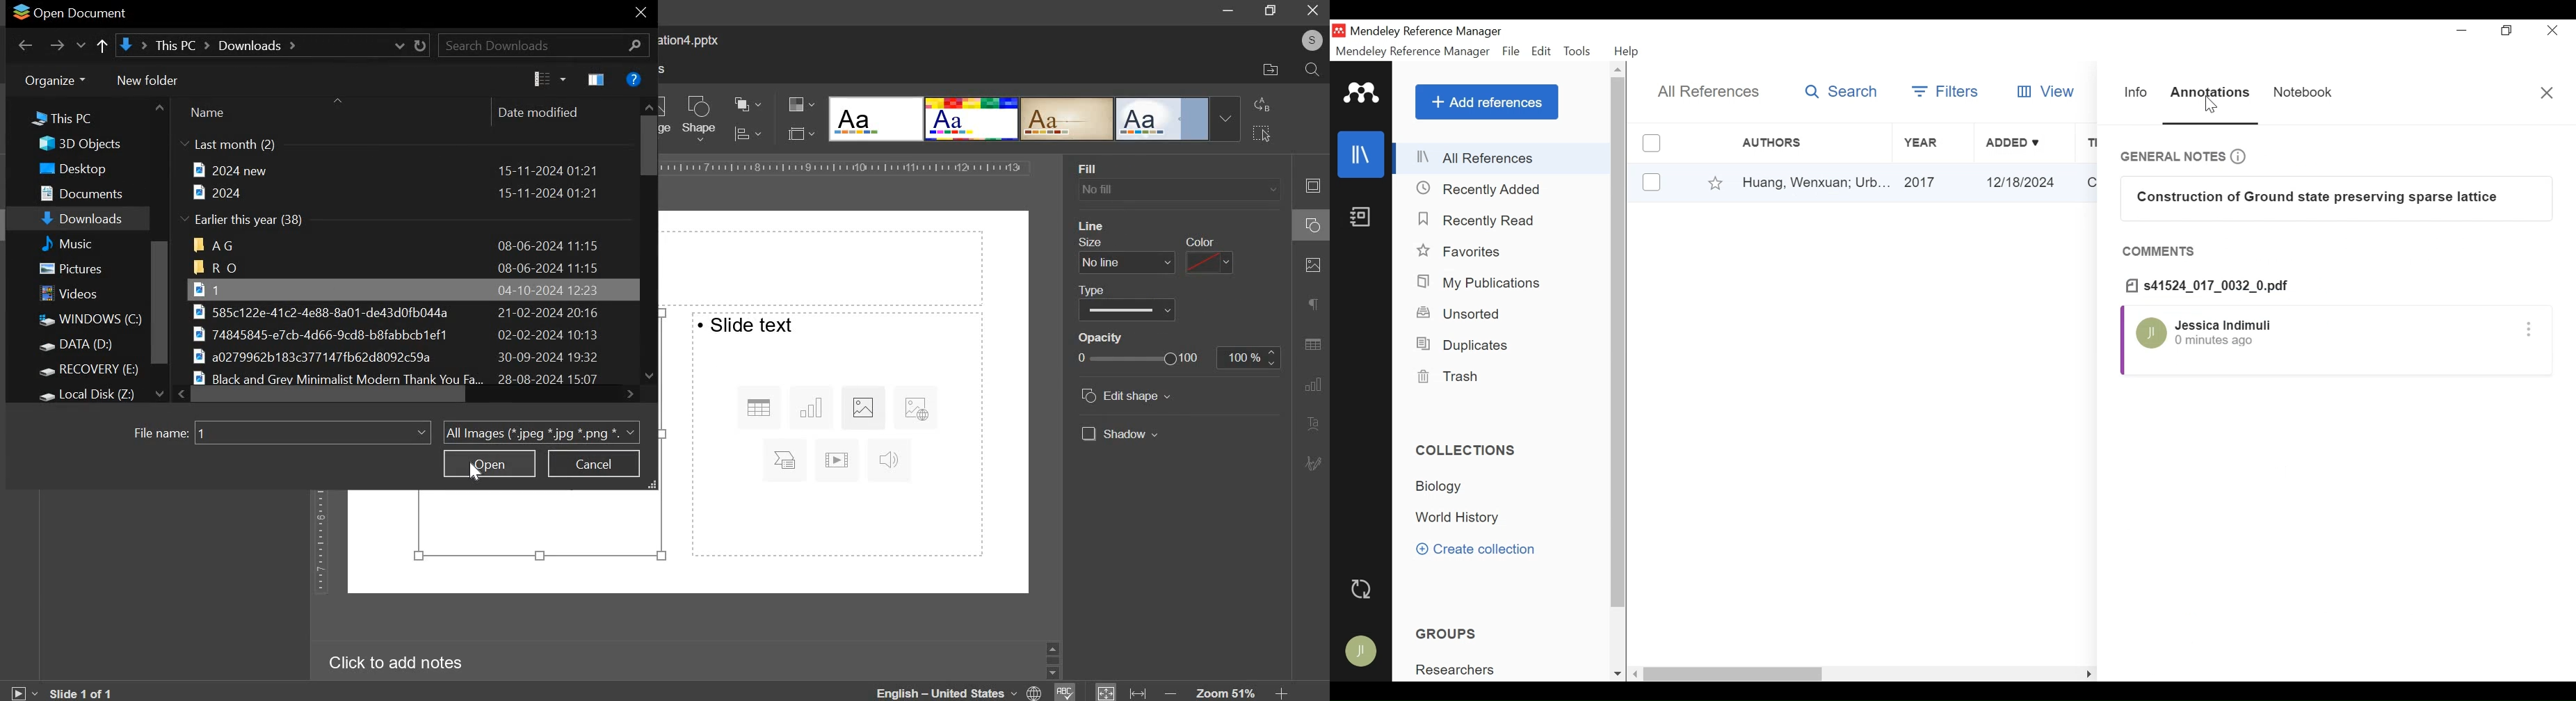  Describe the element at coordinates (2333, 197) in the screenshot. I see `Construction of ground state preserving sparse lattice ` at that location.